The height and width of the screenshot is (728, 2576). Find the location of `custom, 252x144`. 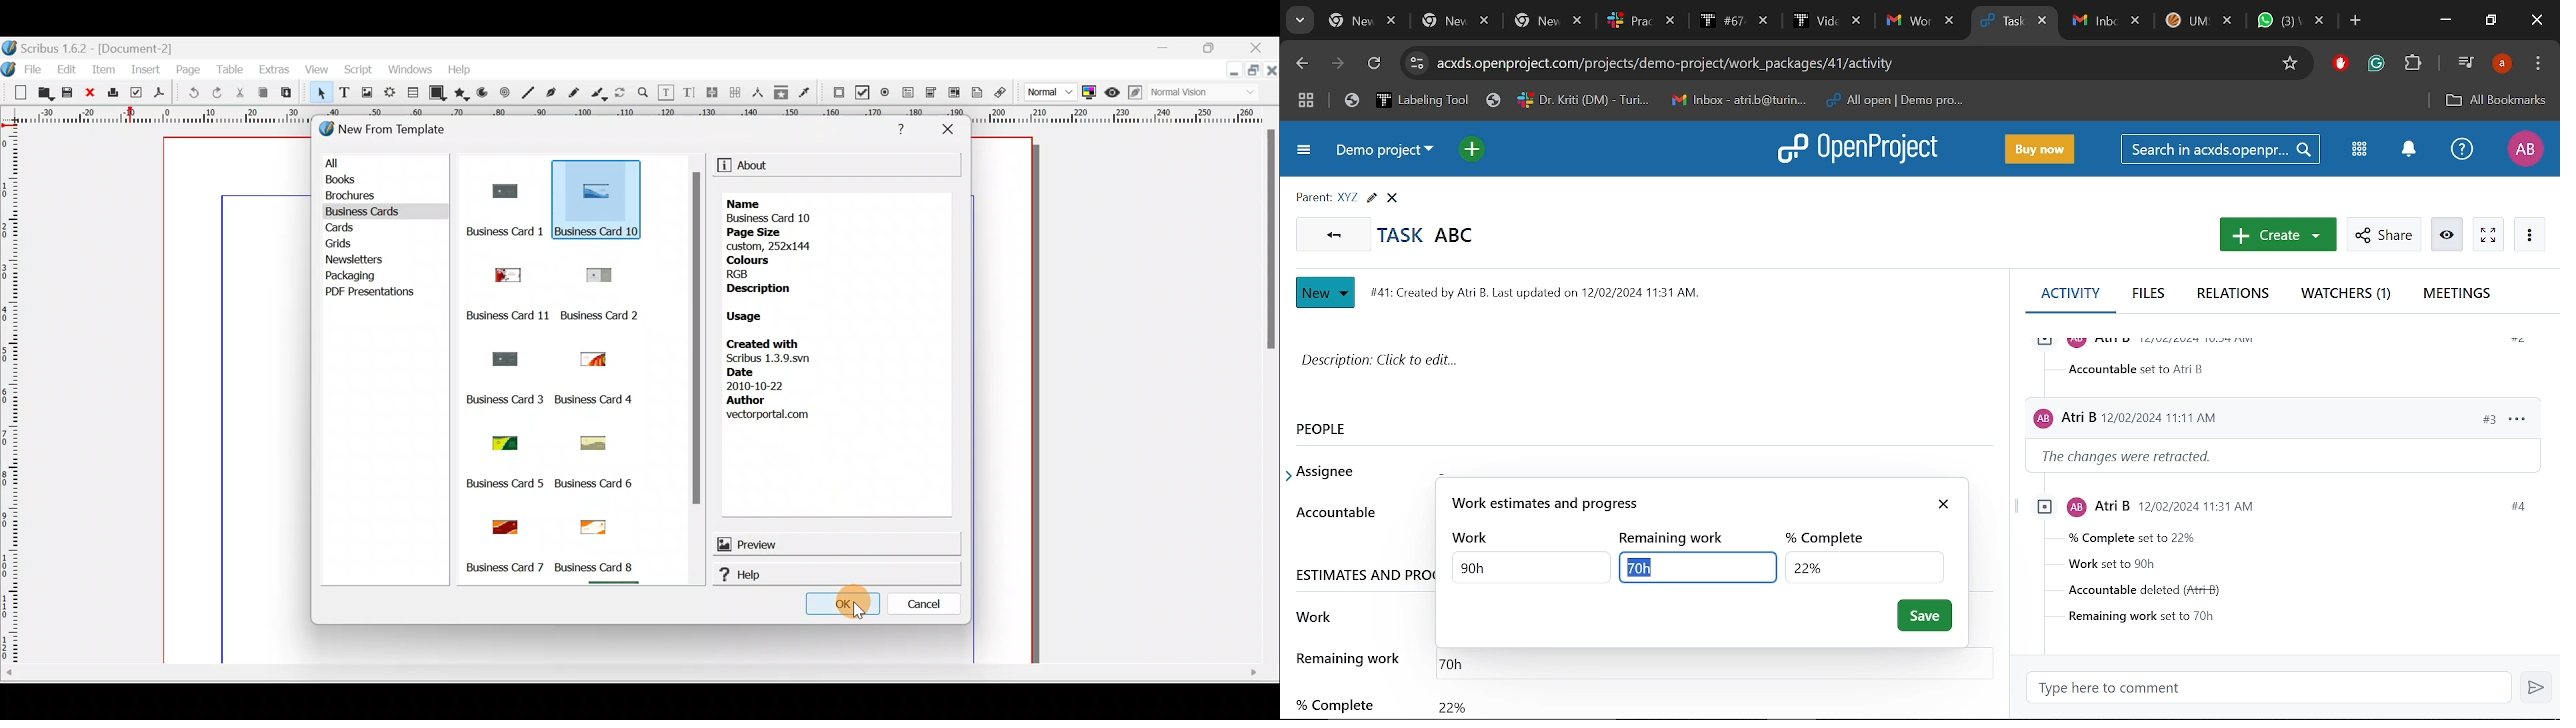

custom, 252x144 is located at coordinates (774, 246).